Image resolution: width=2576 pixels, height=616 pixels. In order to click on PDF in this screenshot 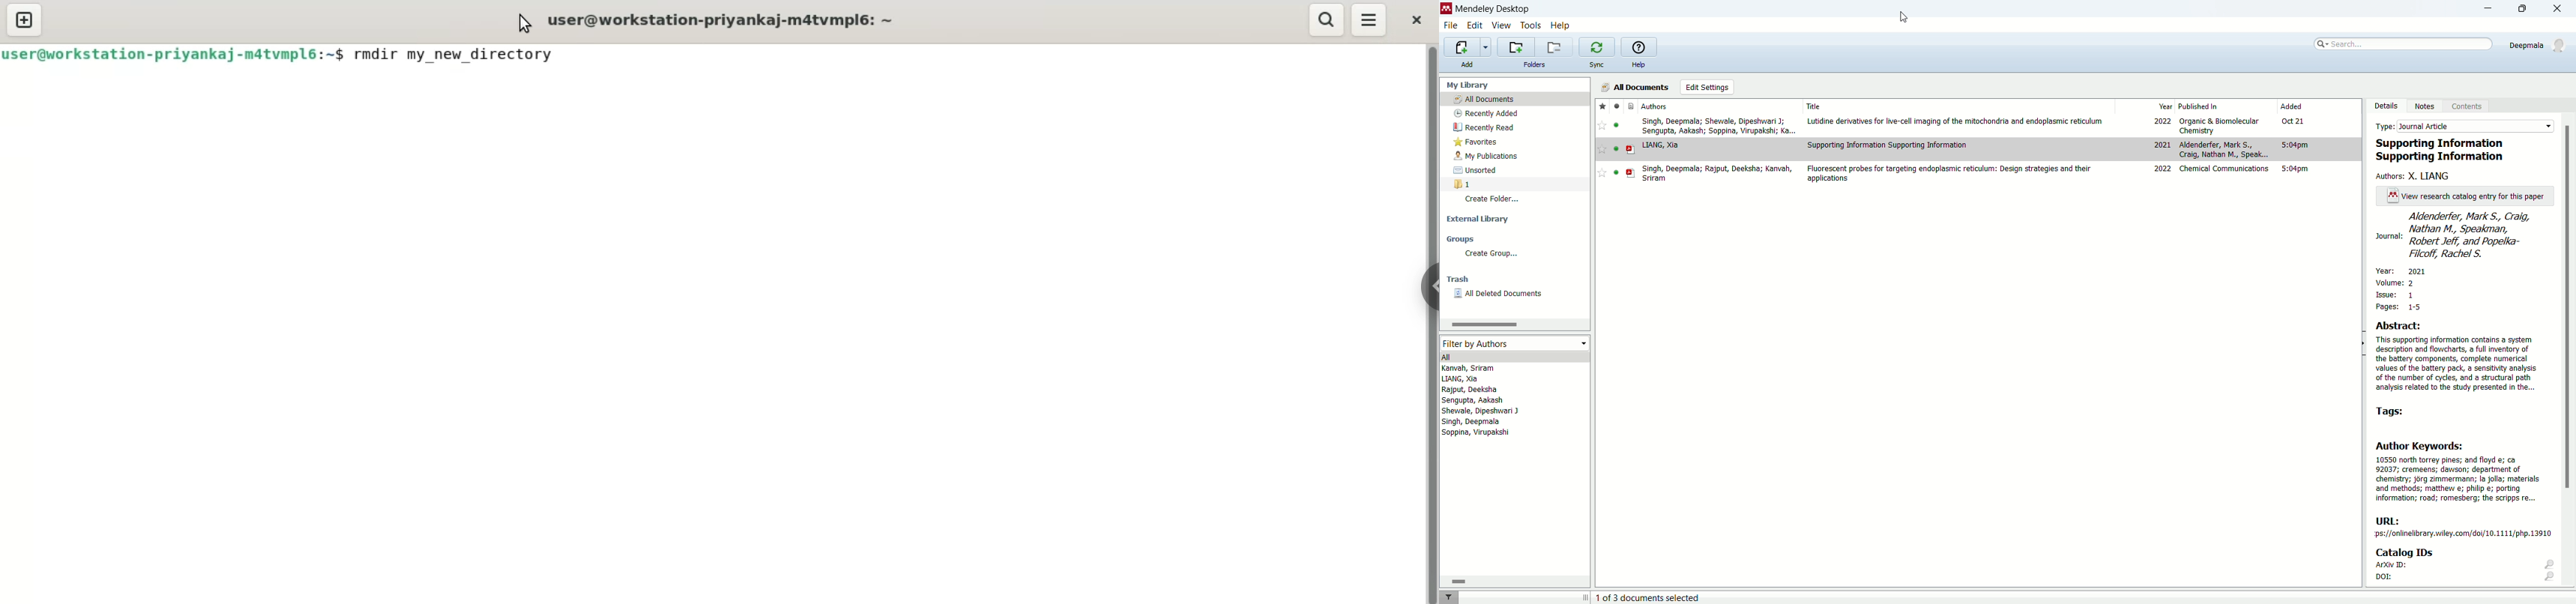, I will do `click(1630, 149)`.